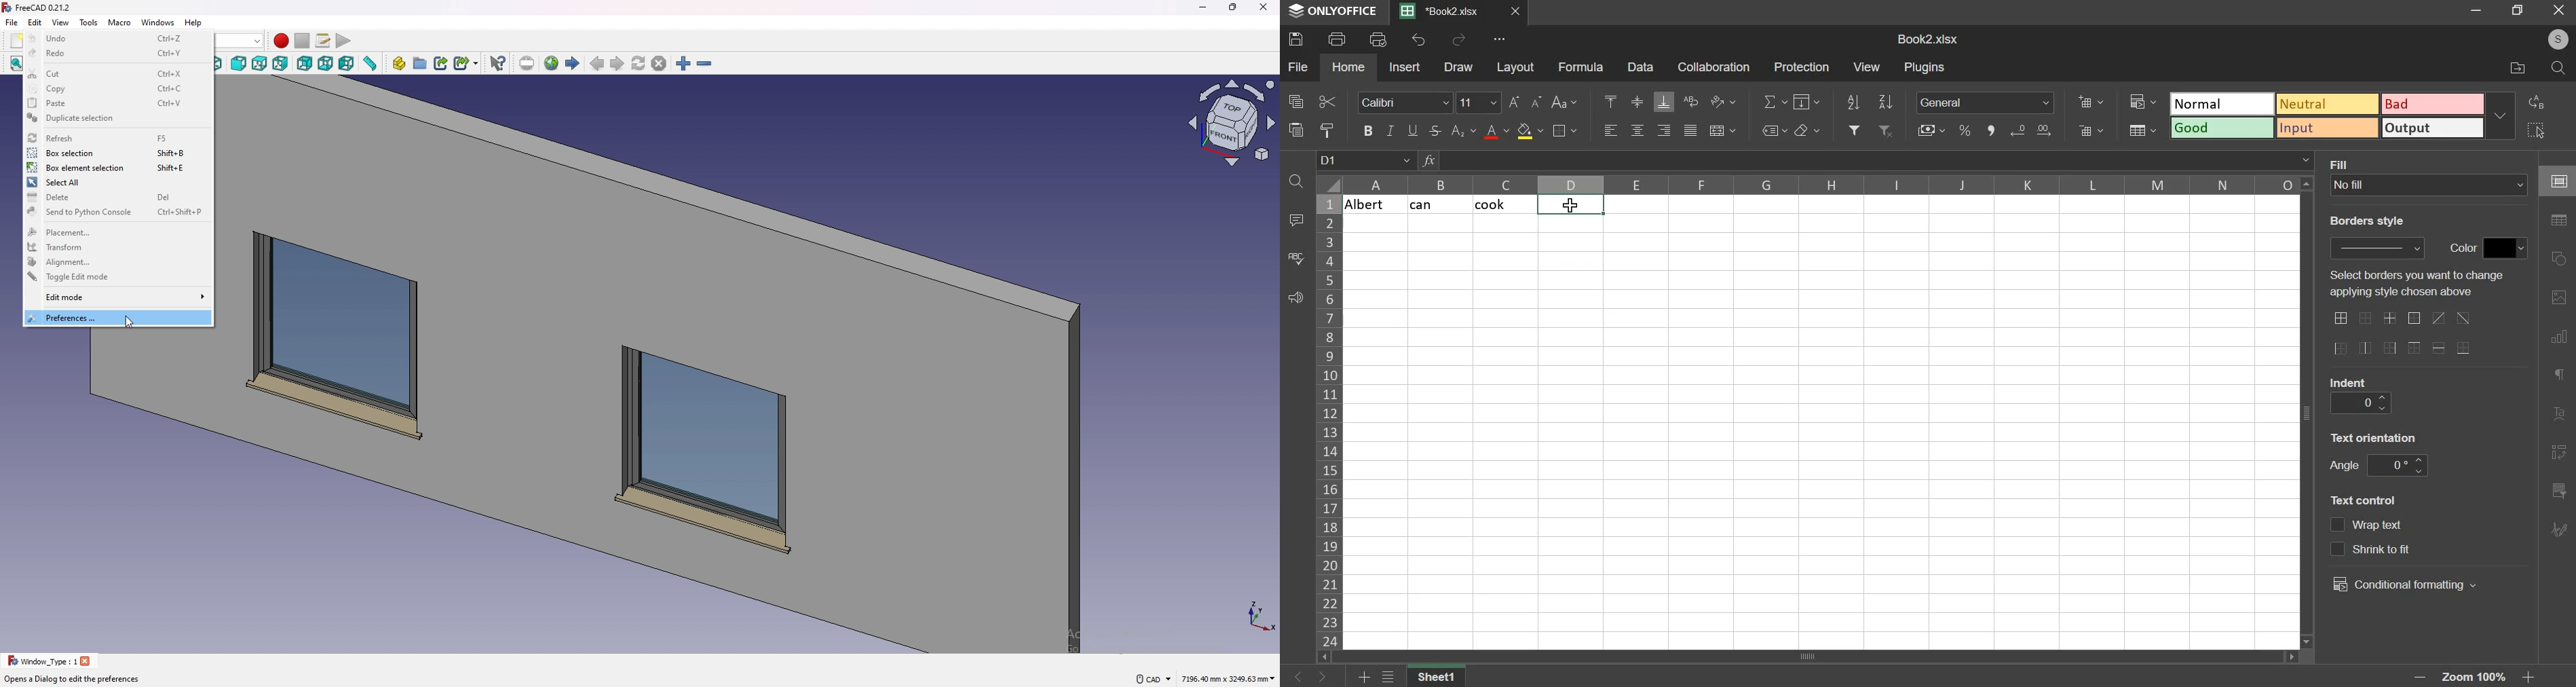 The height and width of the screenshot is (700, 2576). I want to click on cut, so click(1326, 102).